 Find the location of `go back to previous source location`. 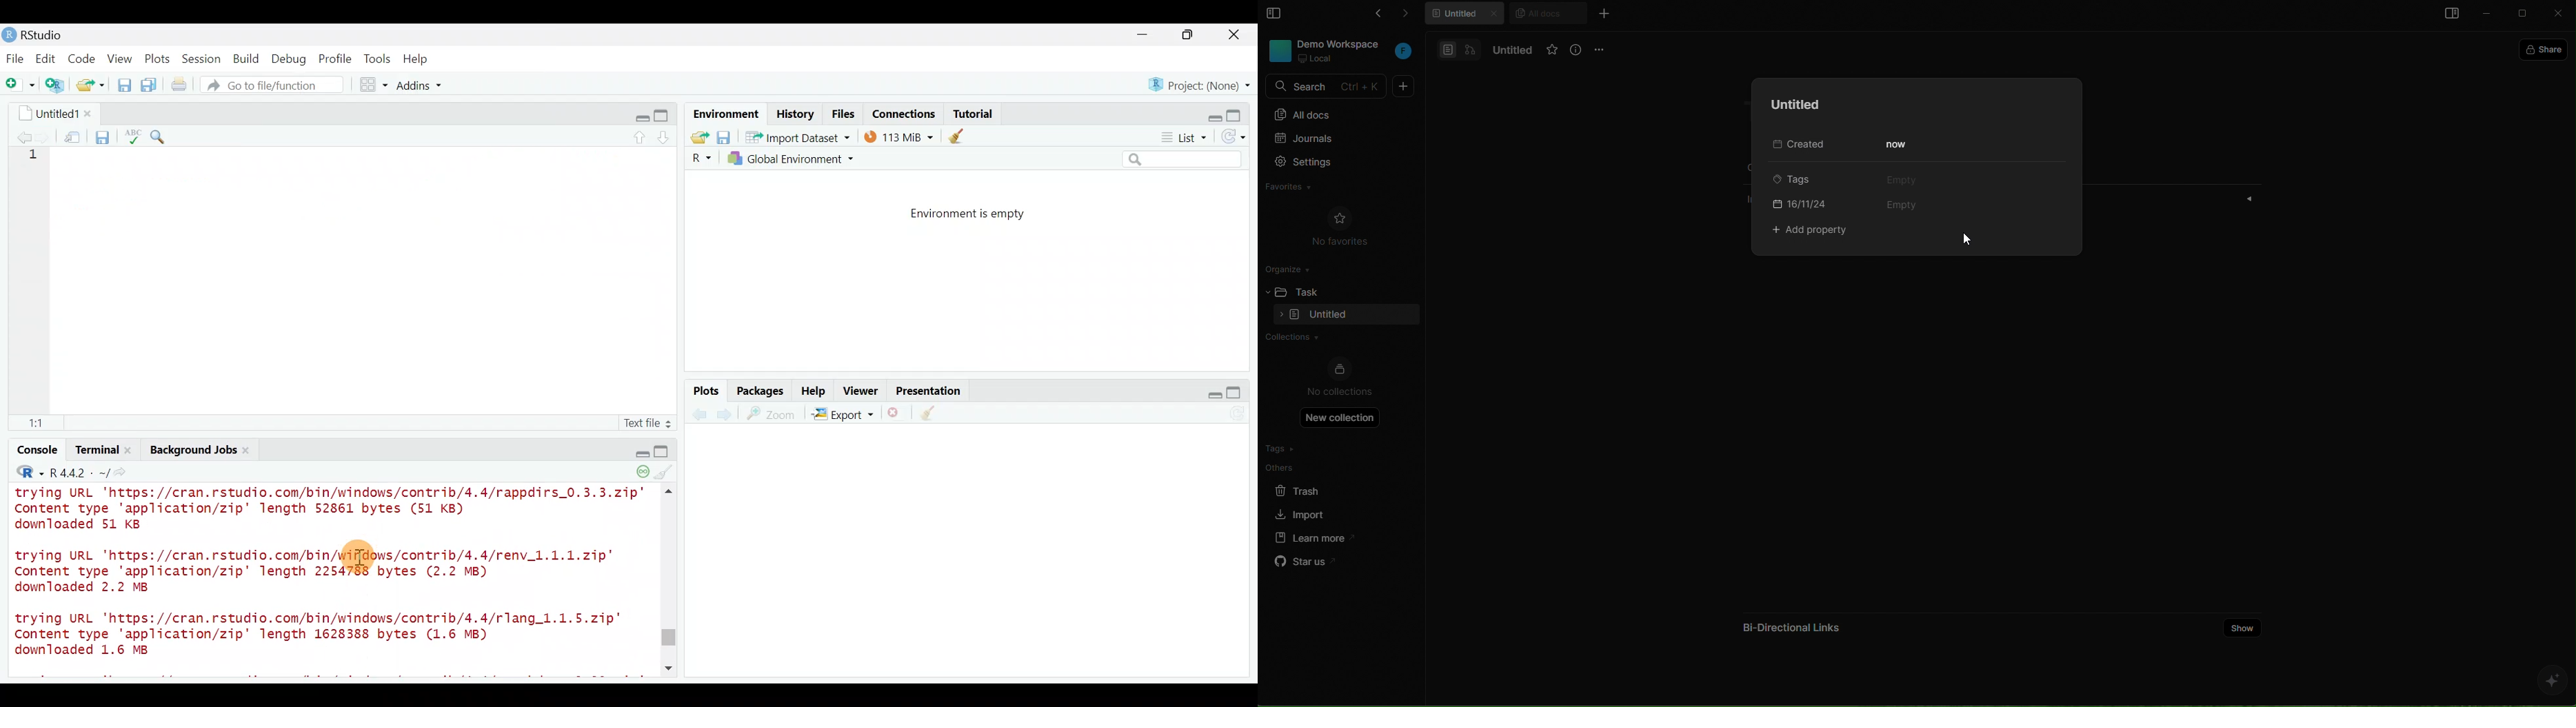

go back to previous source location is located at coordinates (16, 136).